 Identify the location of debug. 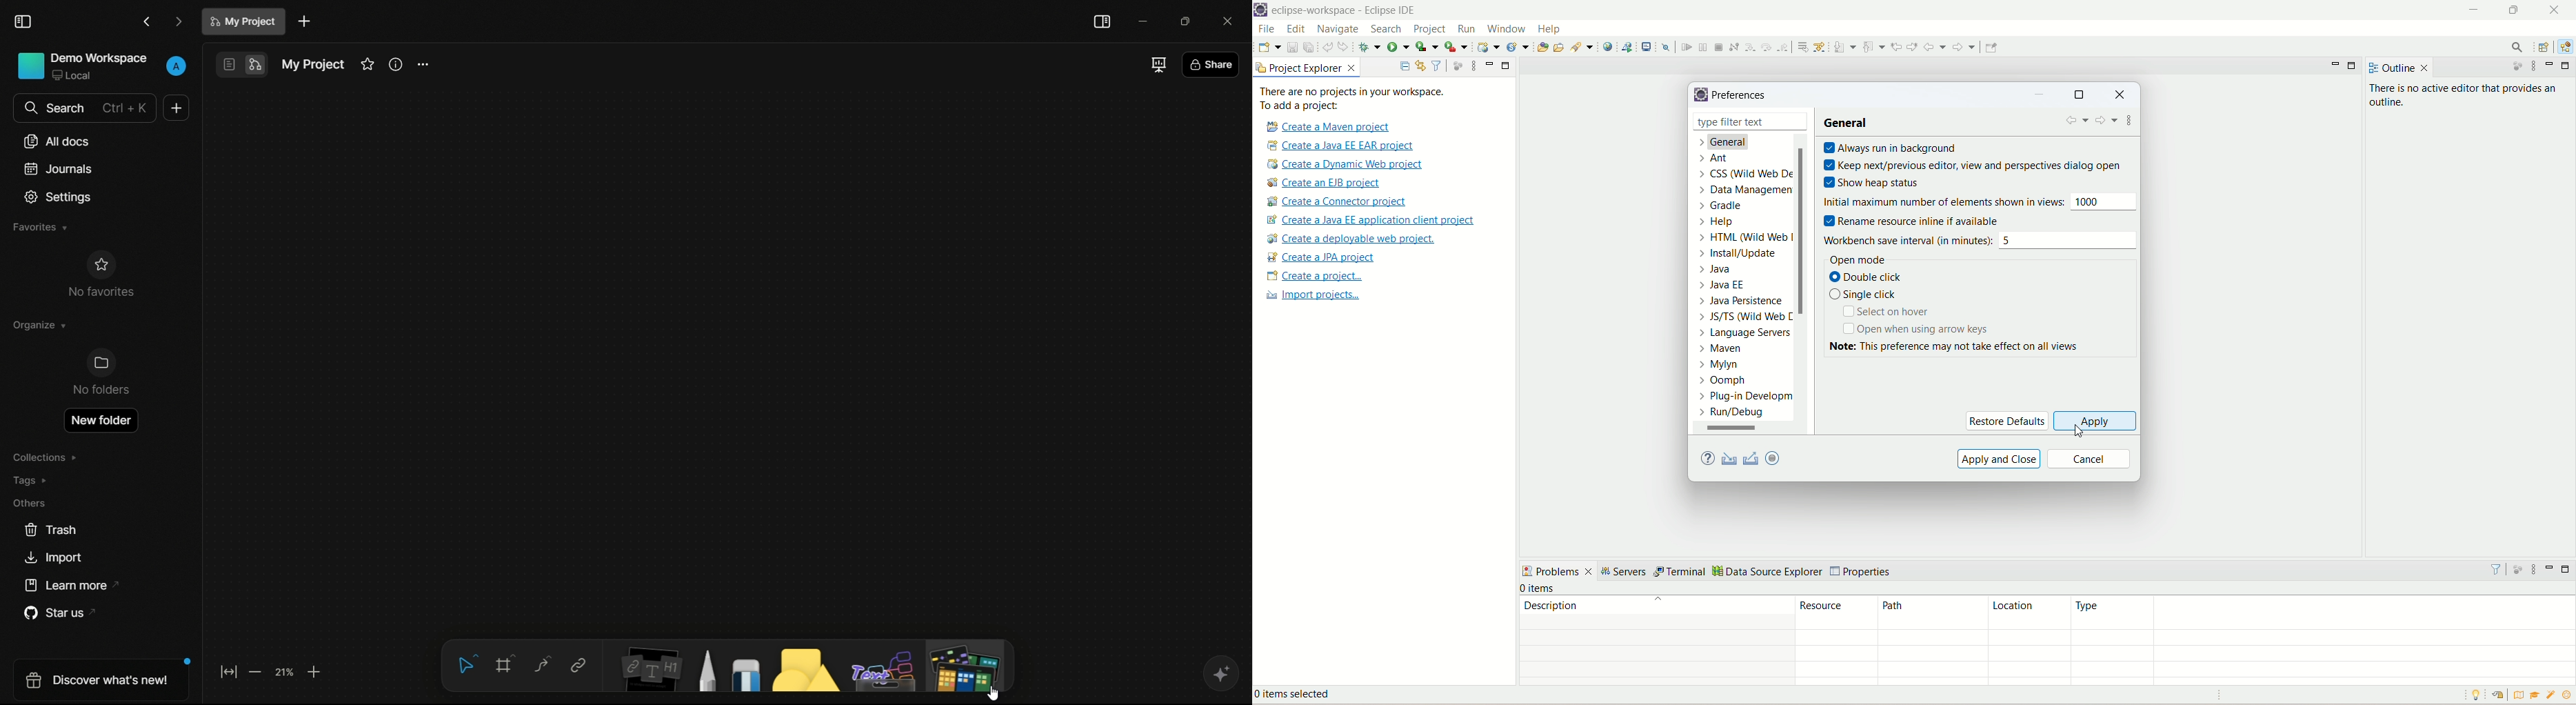
(1369, 47).